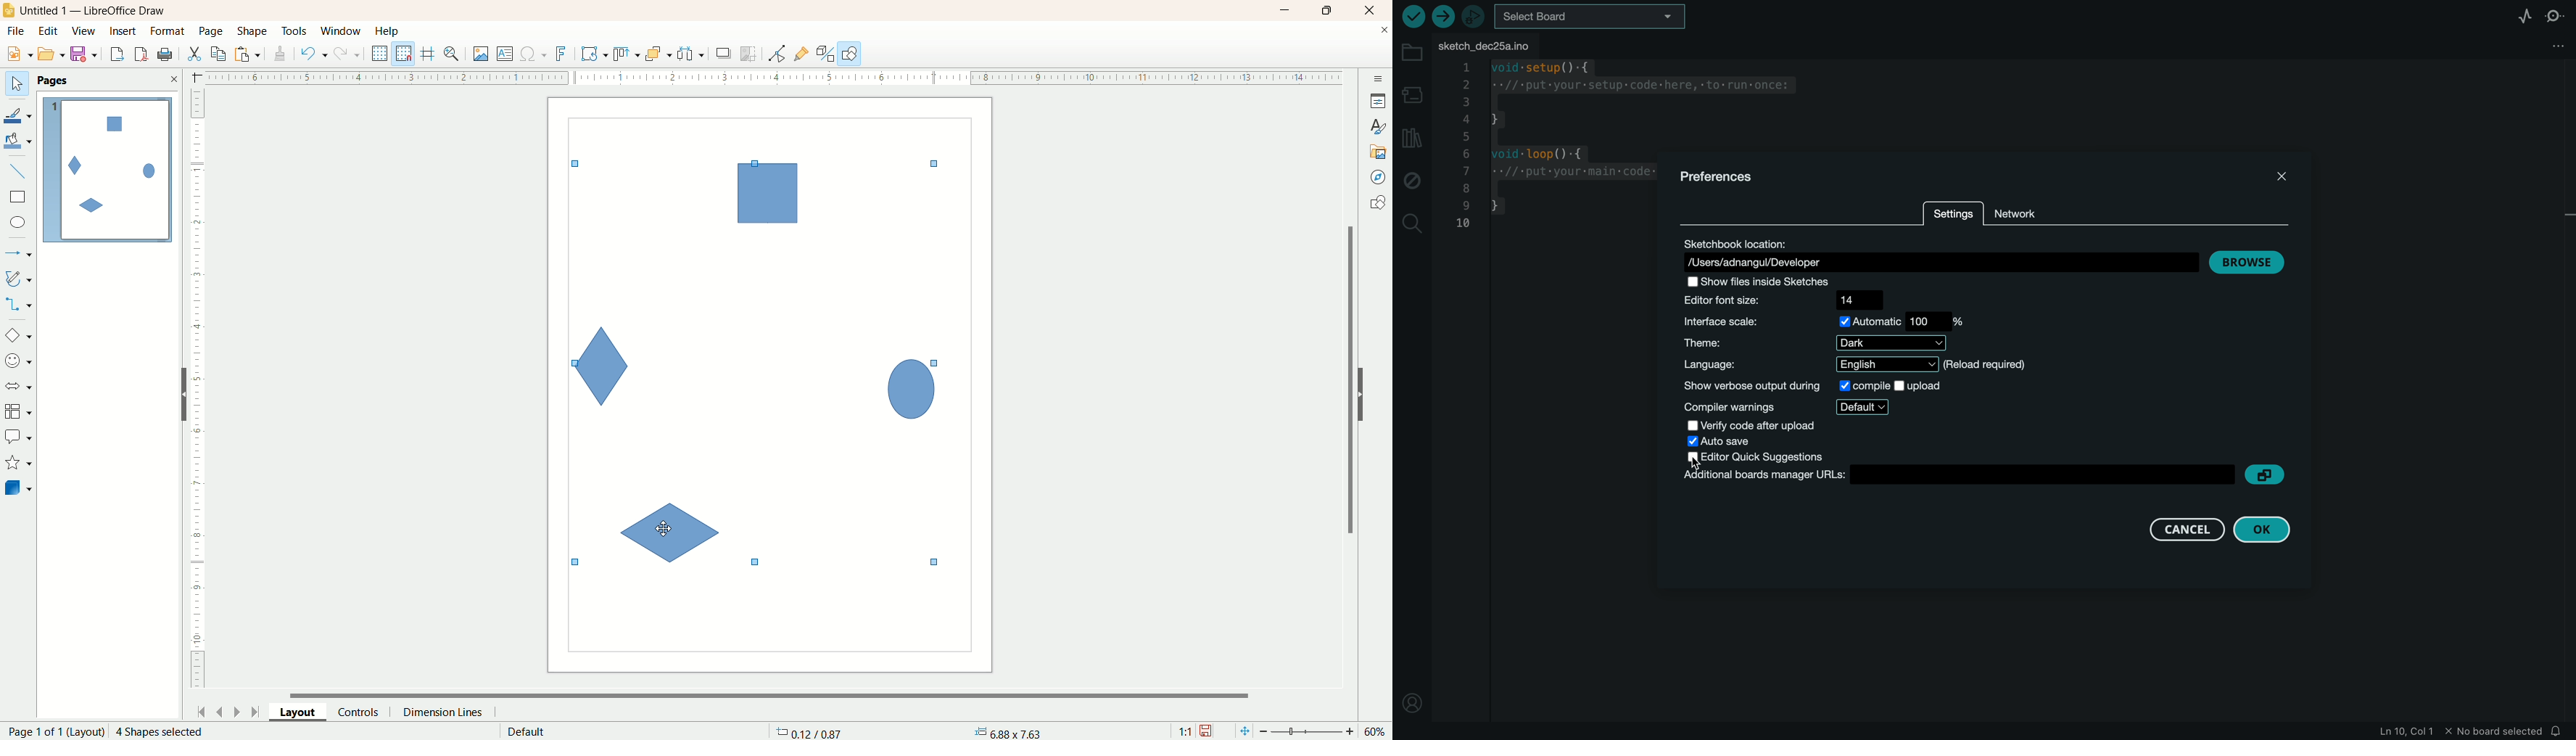 This screenshot has height=756, width=2576. I want to click on special character, so click(534, 54).